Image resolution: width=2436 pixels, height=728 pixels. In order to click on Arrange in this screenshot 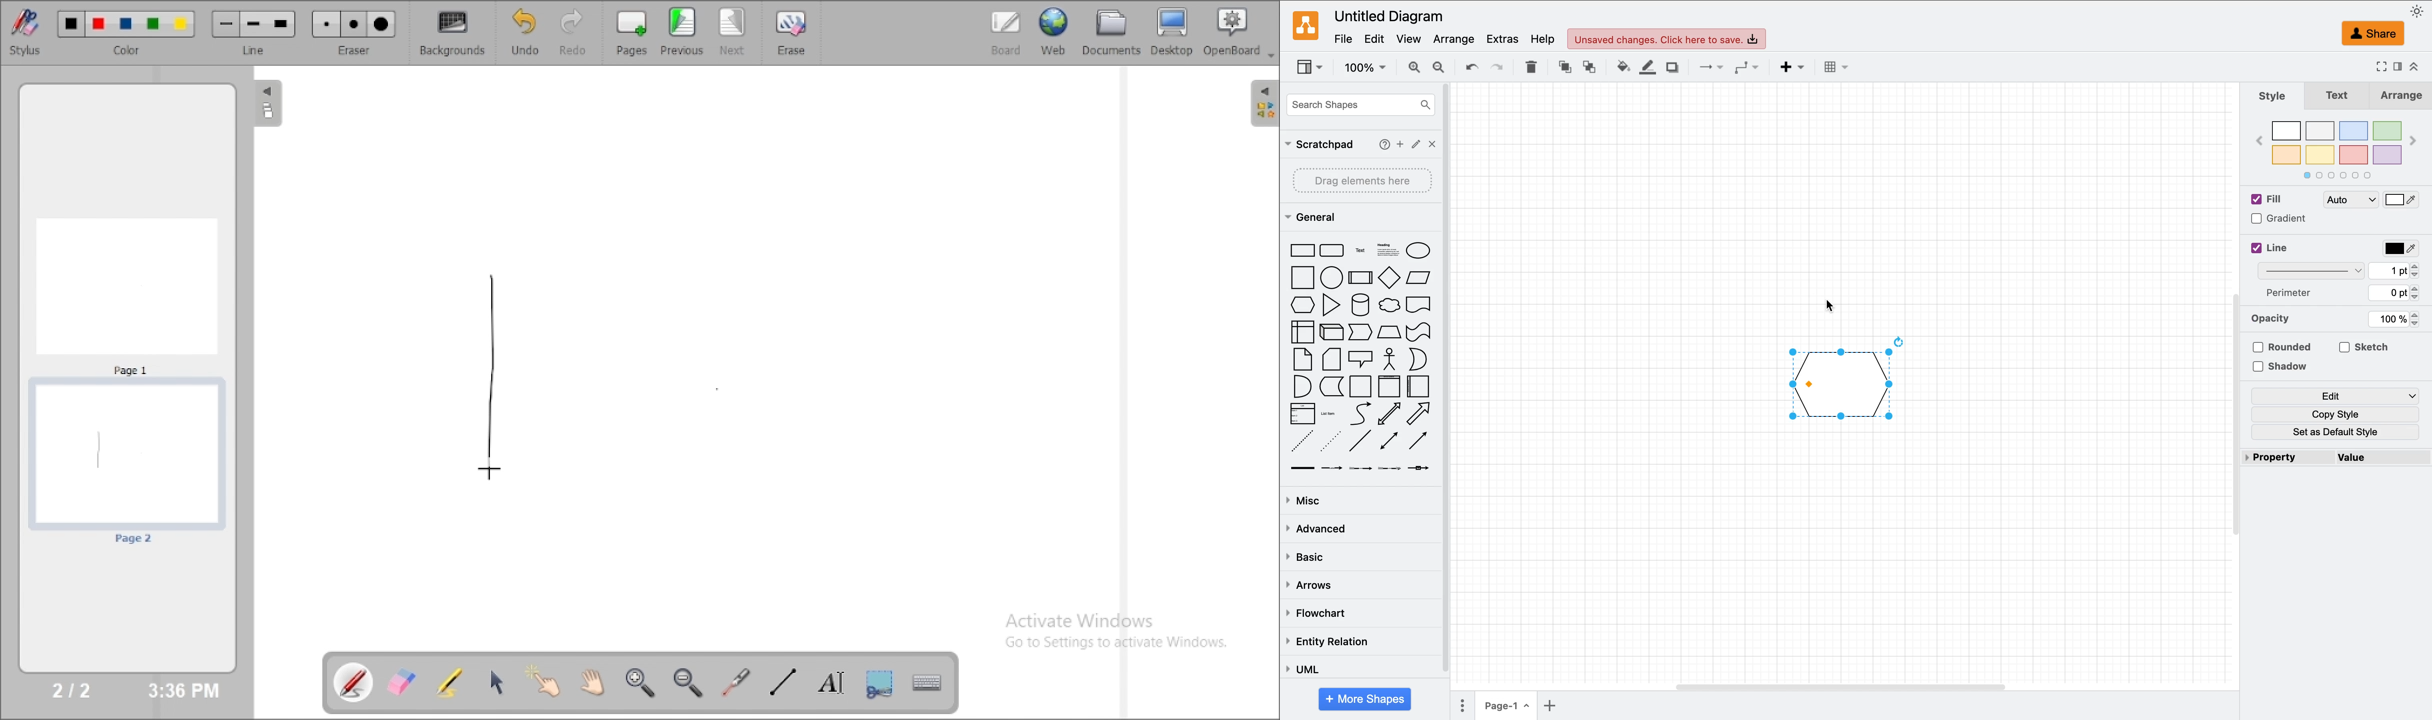, I will do `click(2399, 97)`.